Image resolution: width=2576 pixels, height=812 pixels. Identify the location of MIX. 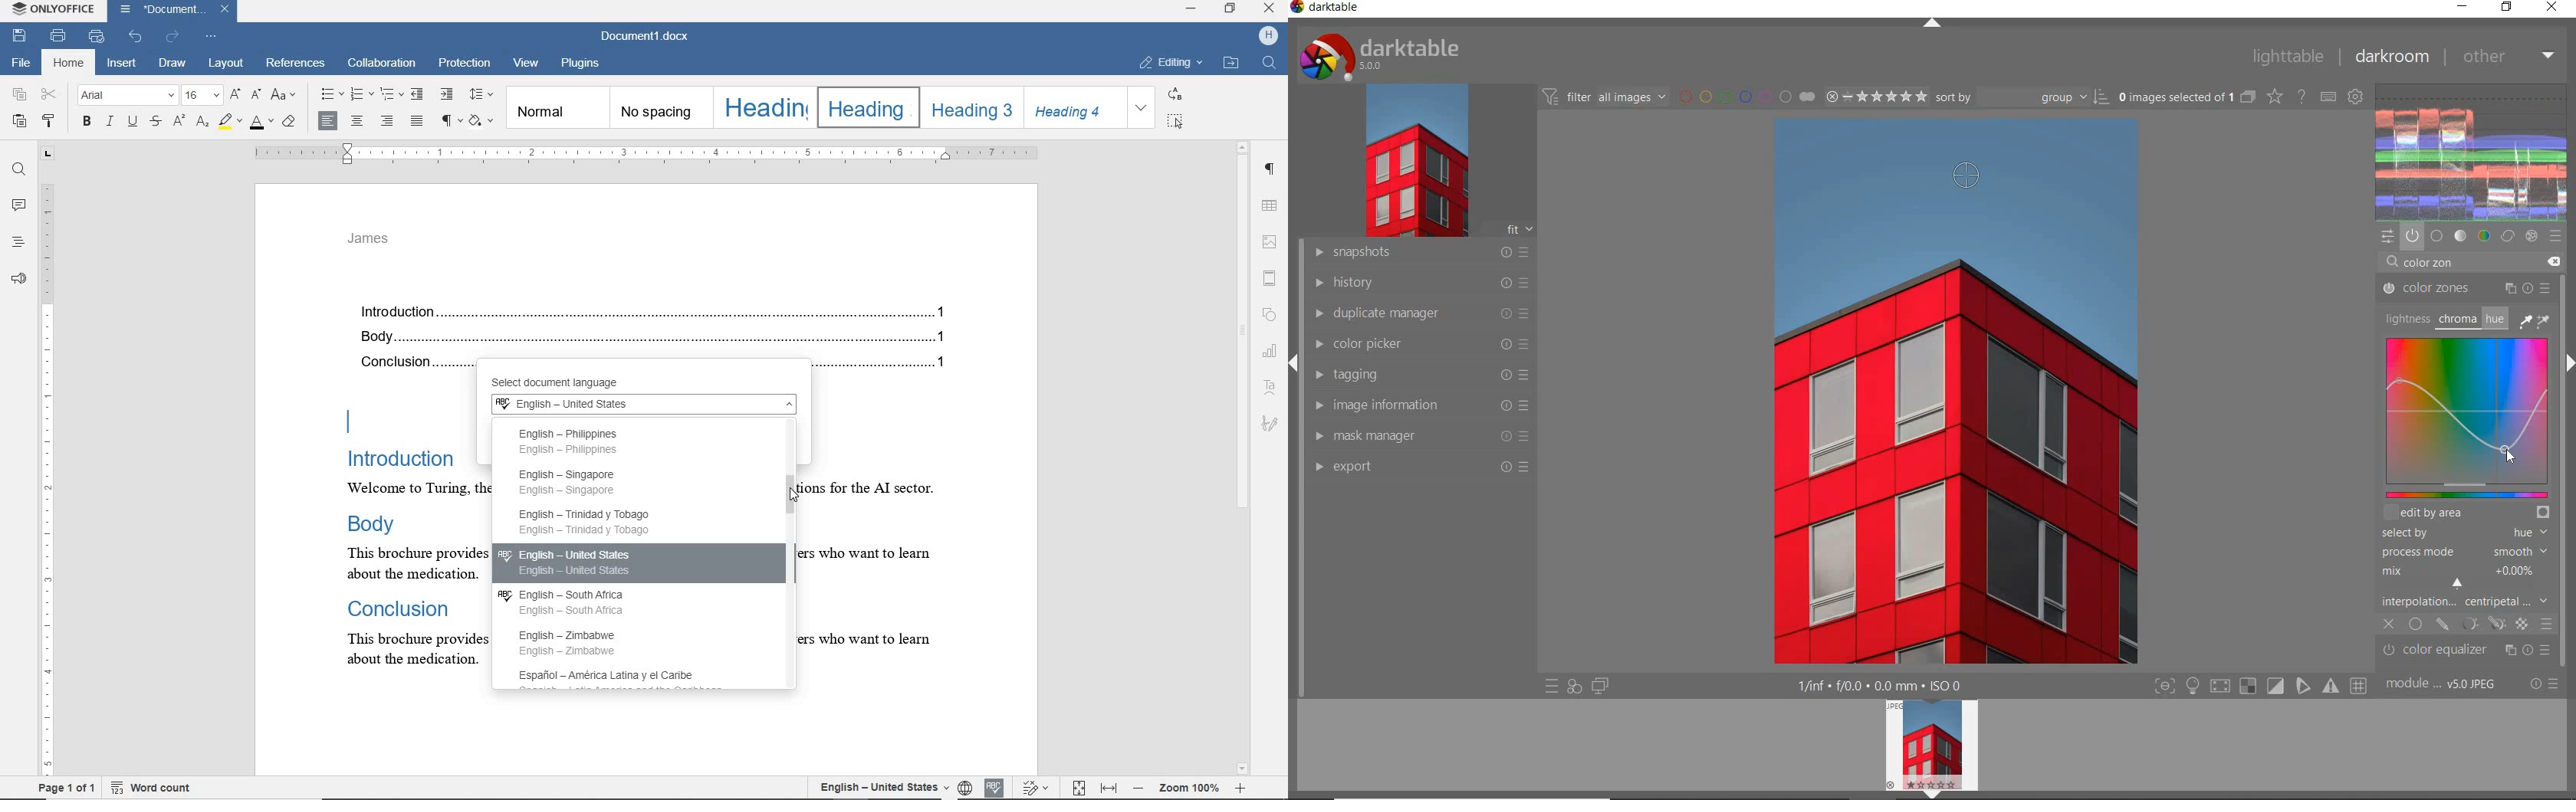
(2463, 574).